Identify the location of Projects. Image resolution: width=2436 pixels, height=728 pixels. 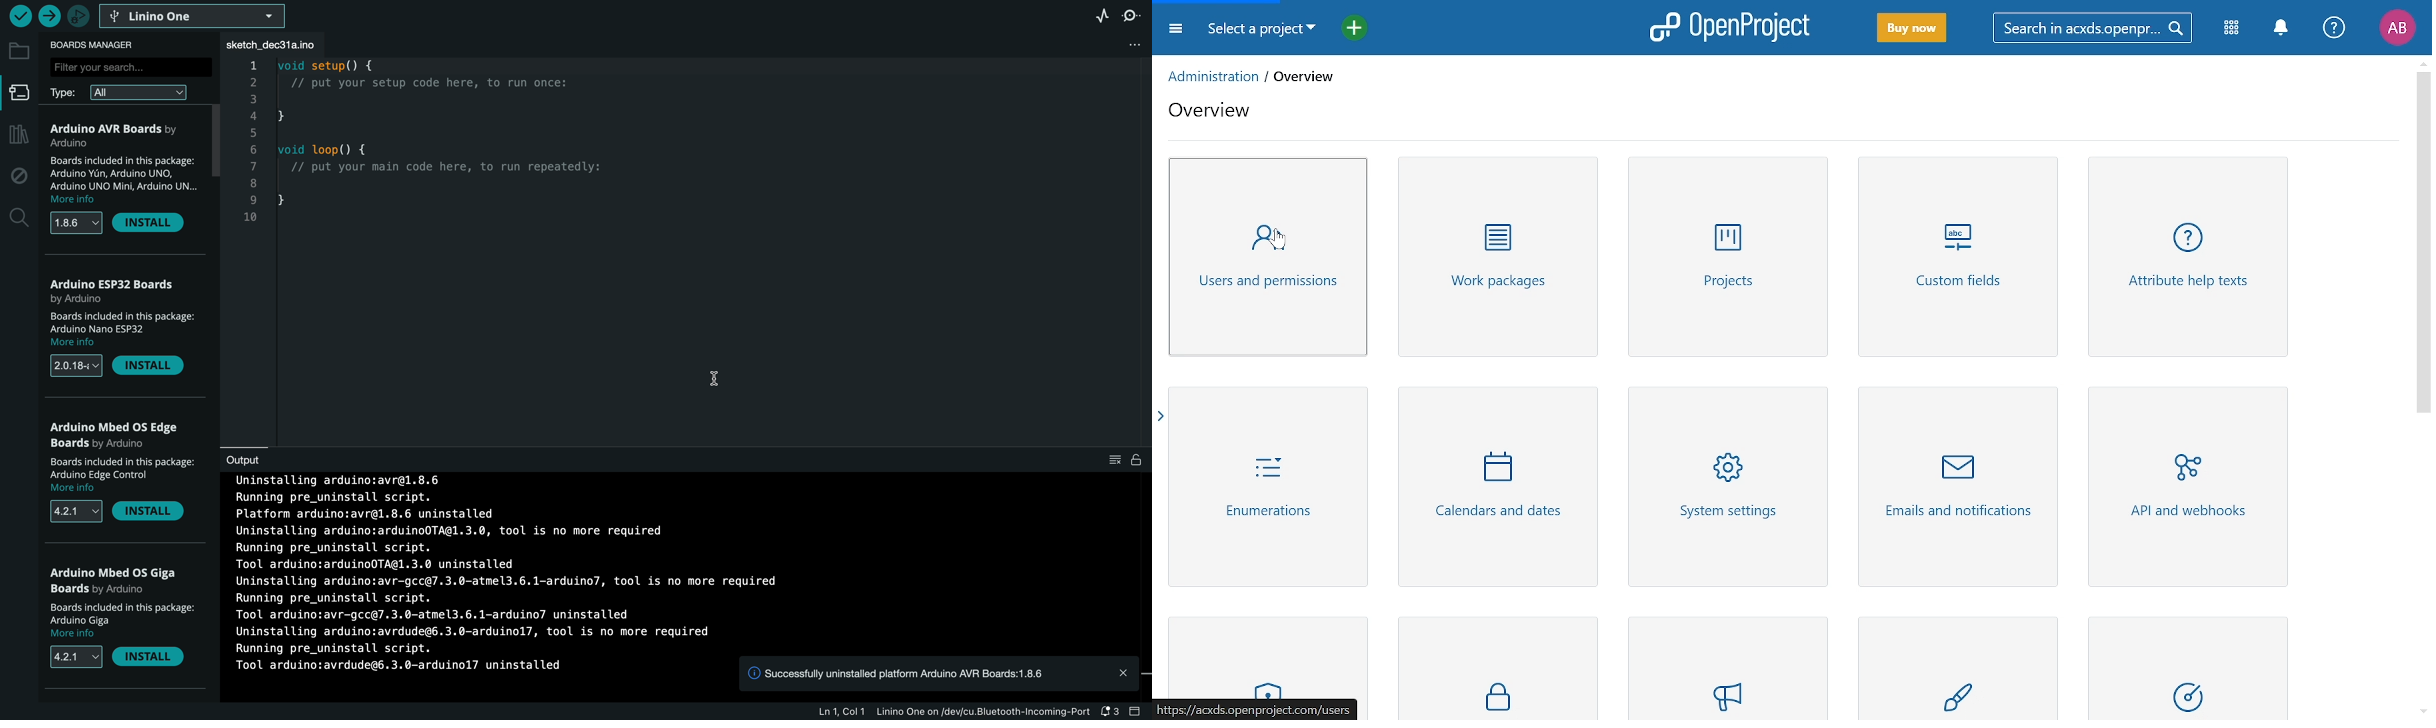
(1726, 258).